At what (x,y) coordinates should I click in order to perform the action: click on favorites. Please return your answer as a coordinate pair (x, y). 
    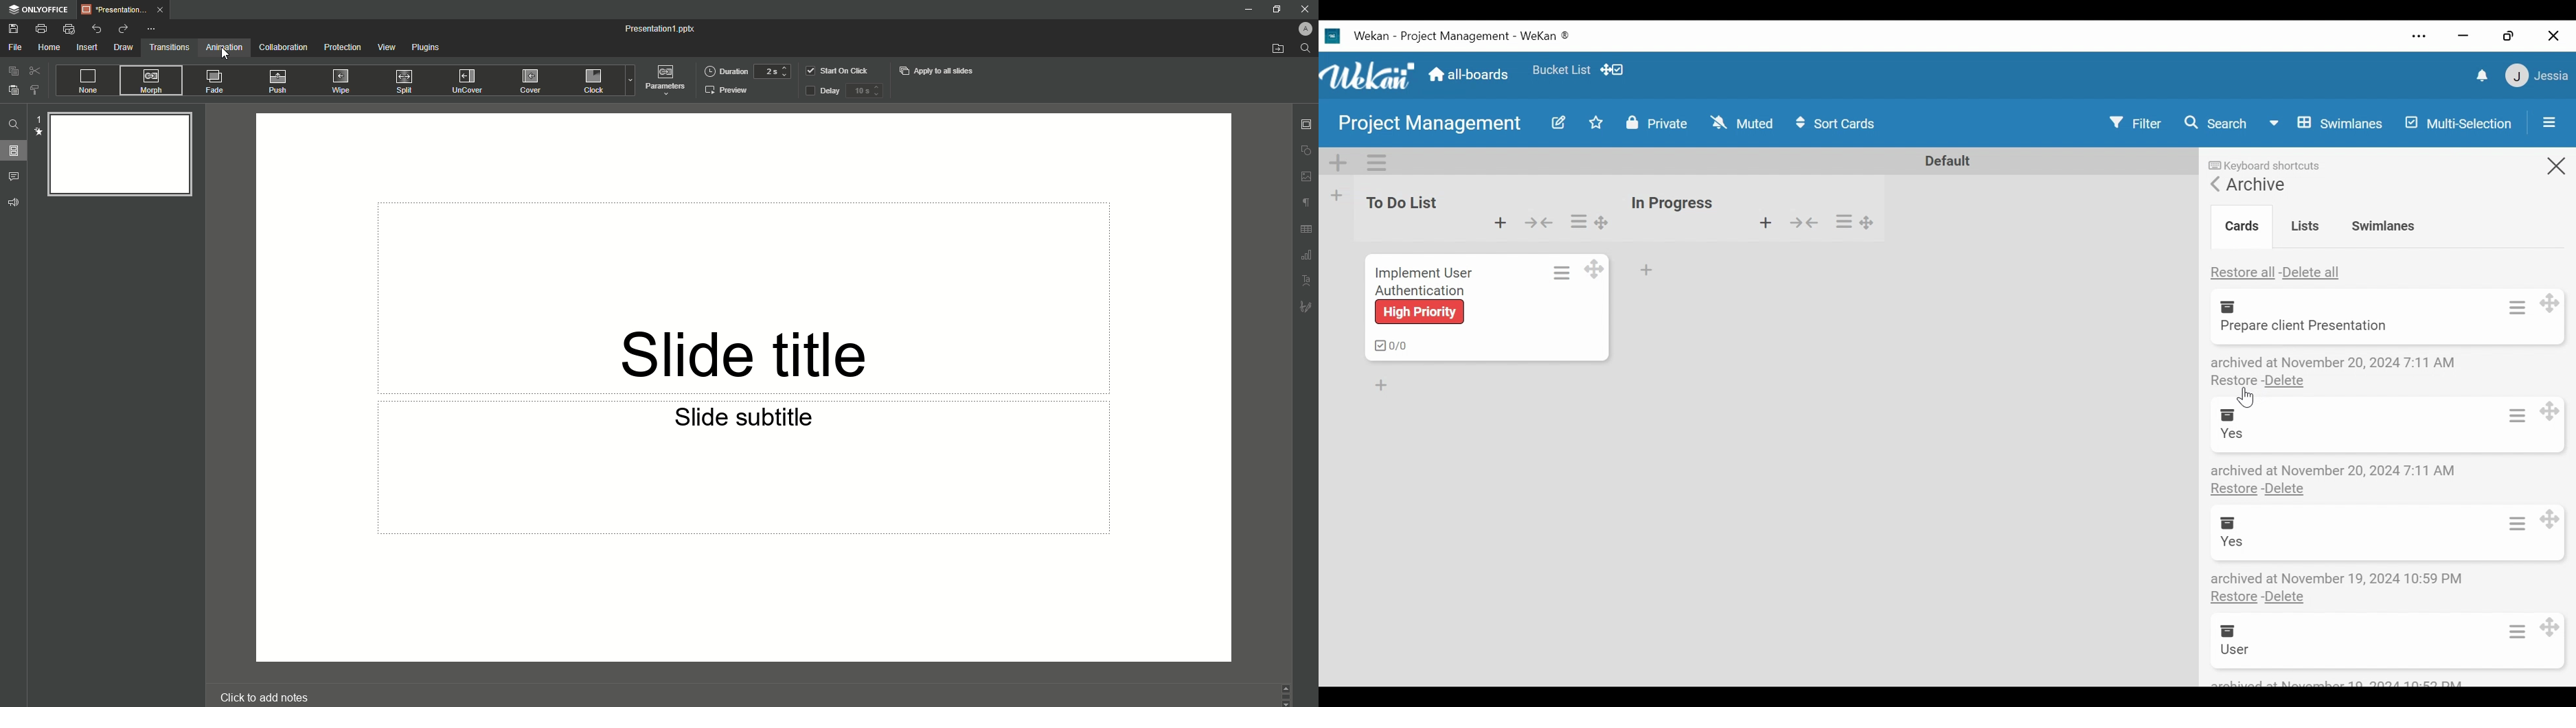
    Looking at the image, I should click on (1560, 67).